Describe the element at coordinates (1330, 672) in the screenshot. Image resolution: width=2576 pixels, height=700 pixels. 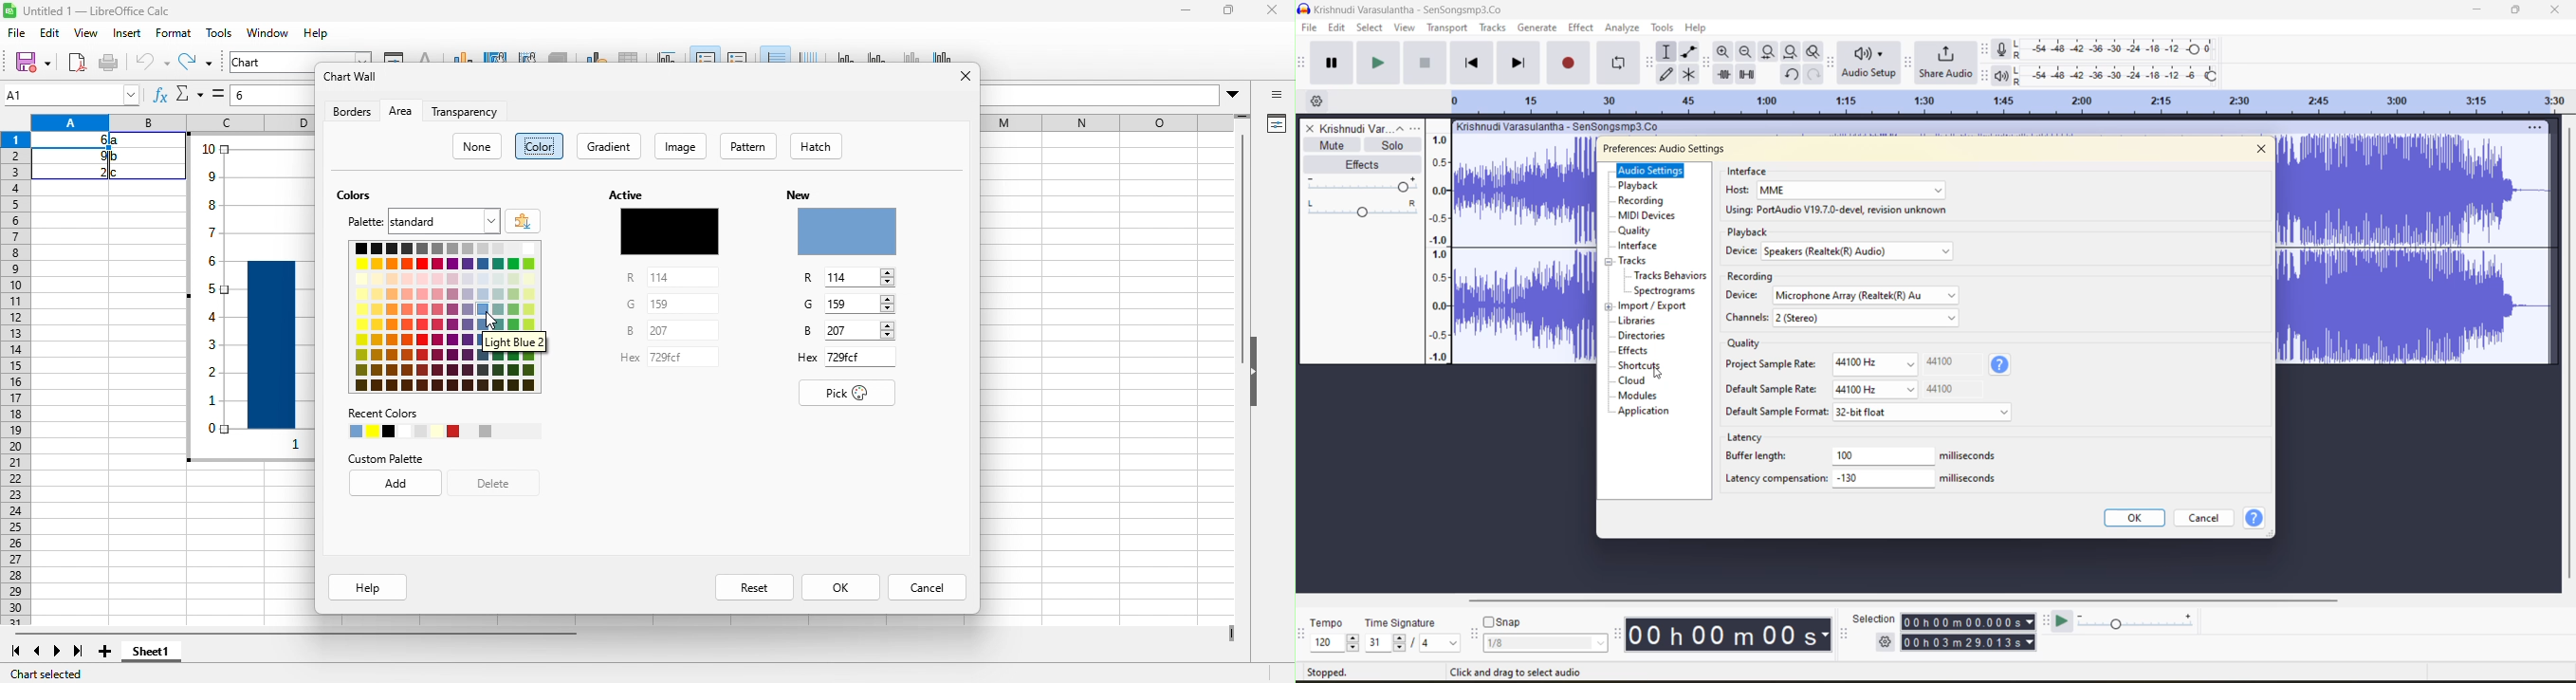
I see `stopped` at that location.